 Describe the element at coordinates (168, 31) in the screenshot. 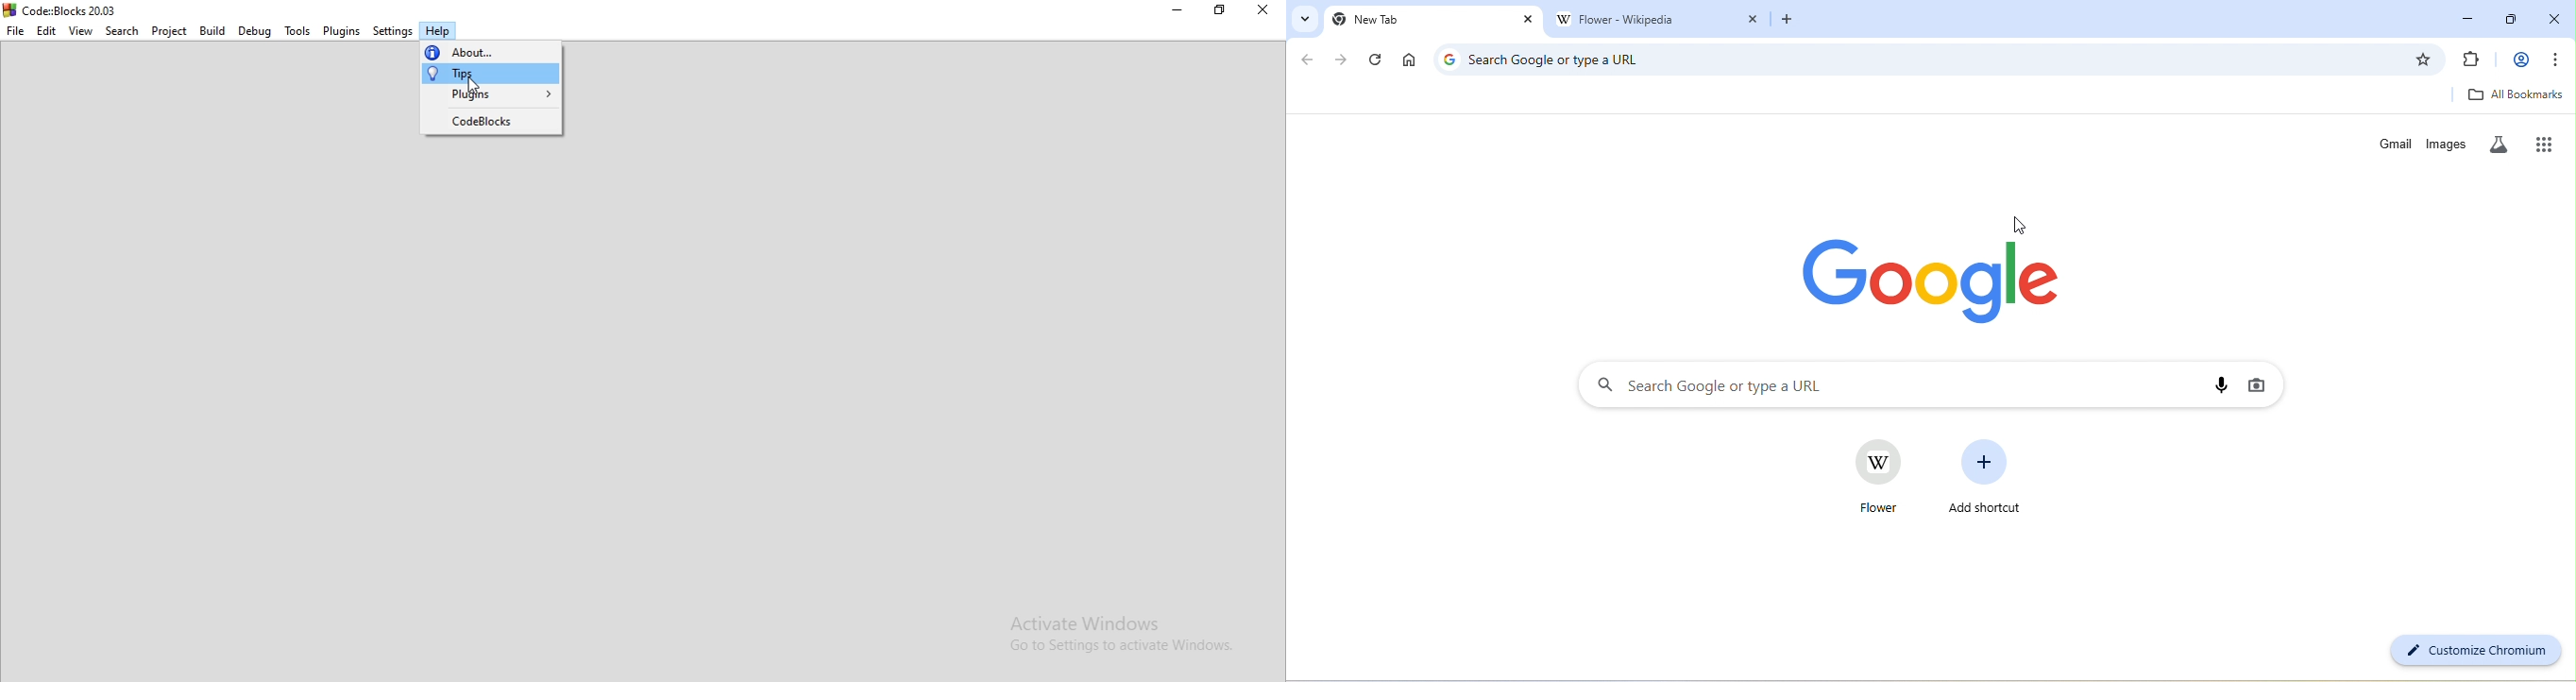

I see `Project ` at that location.